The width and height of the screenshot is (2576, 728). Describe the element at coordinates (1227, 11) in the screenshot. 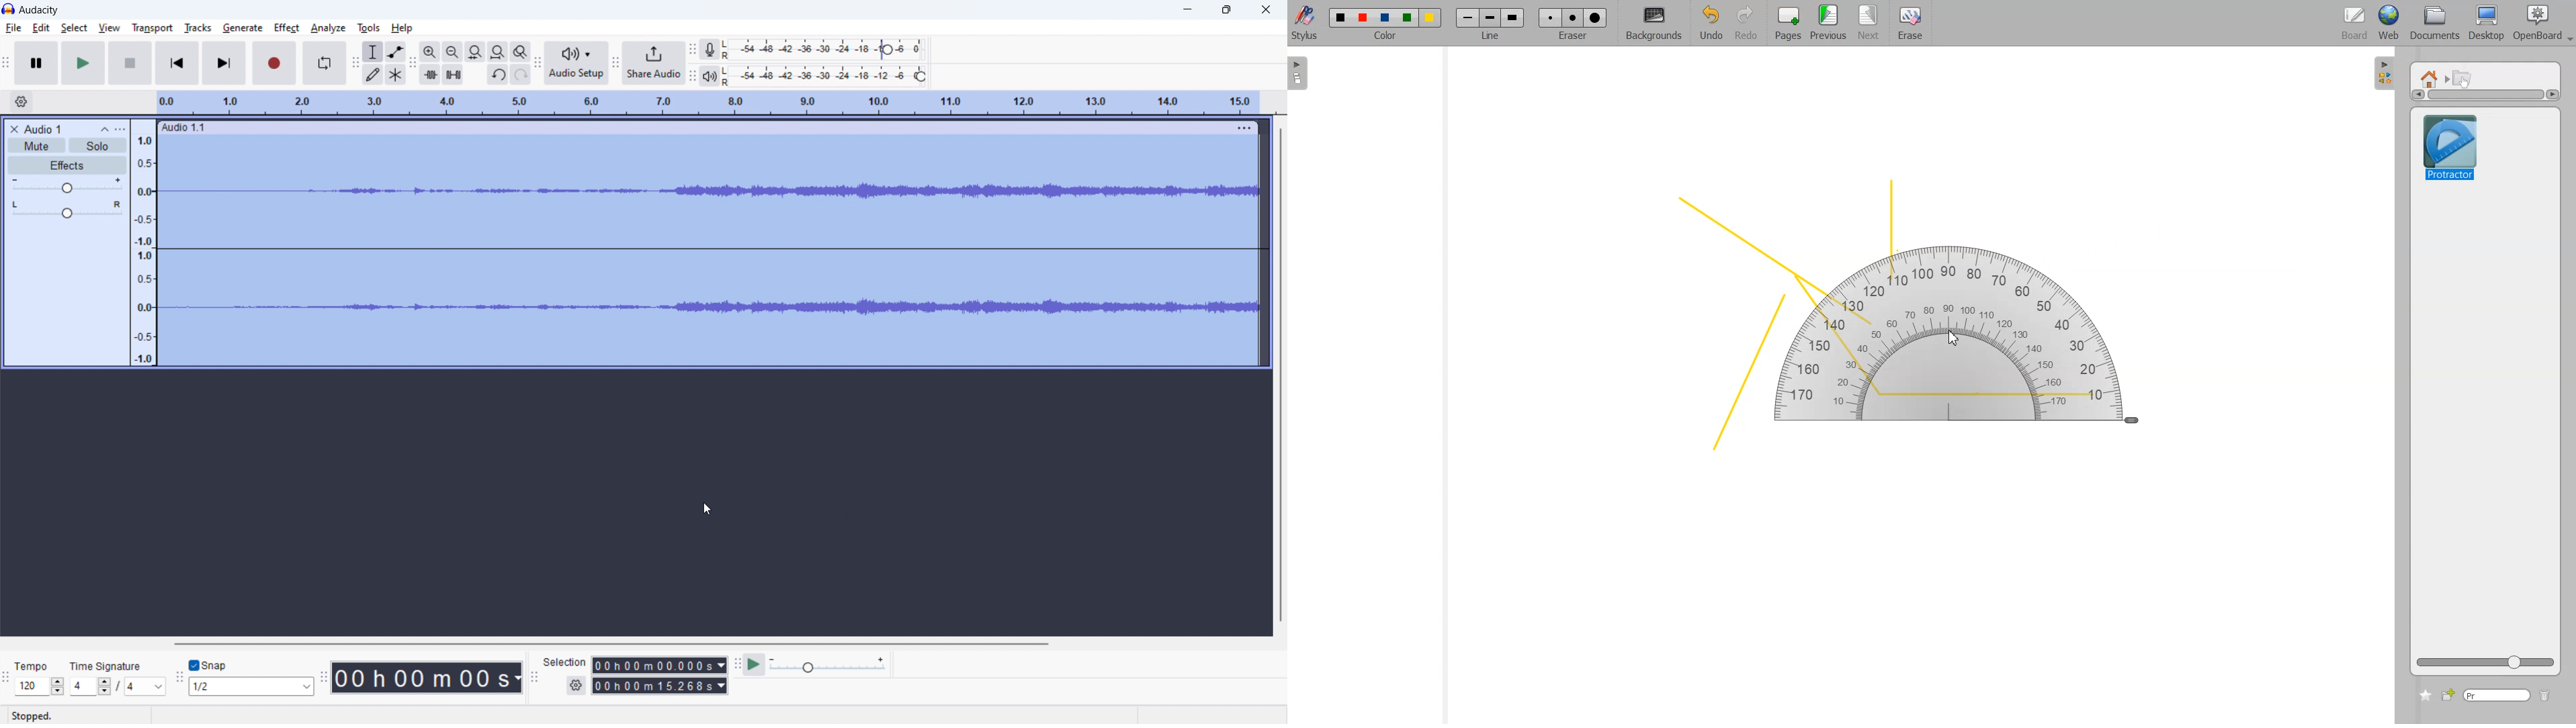

I see `maximize` at that location.